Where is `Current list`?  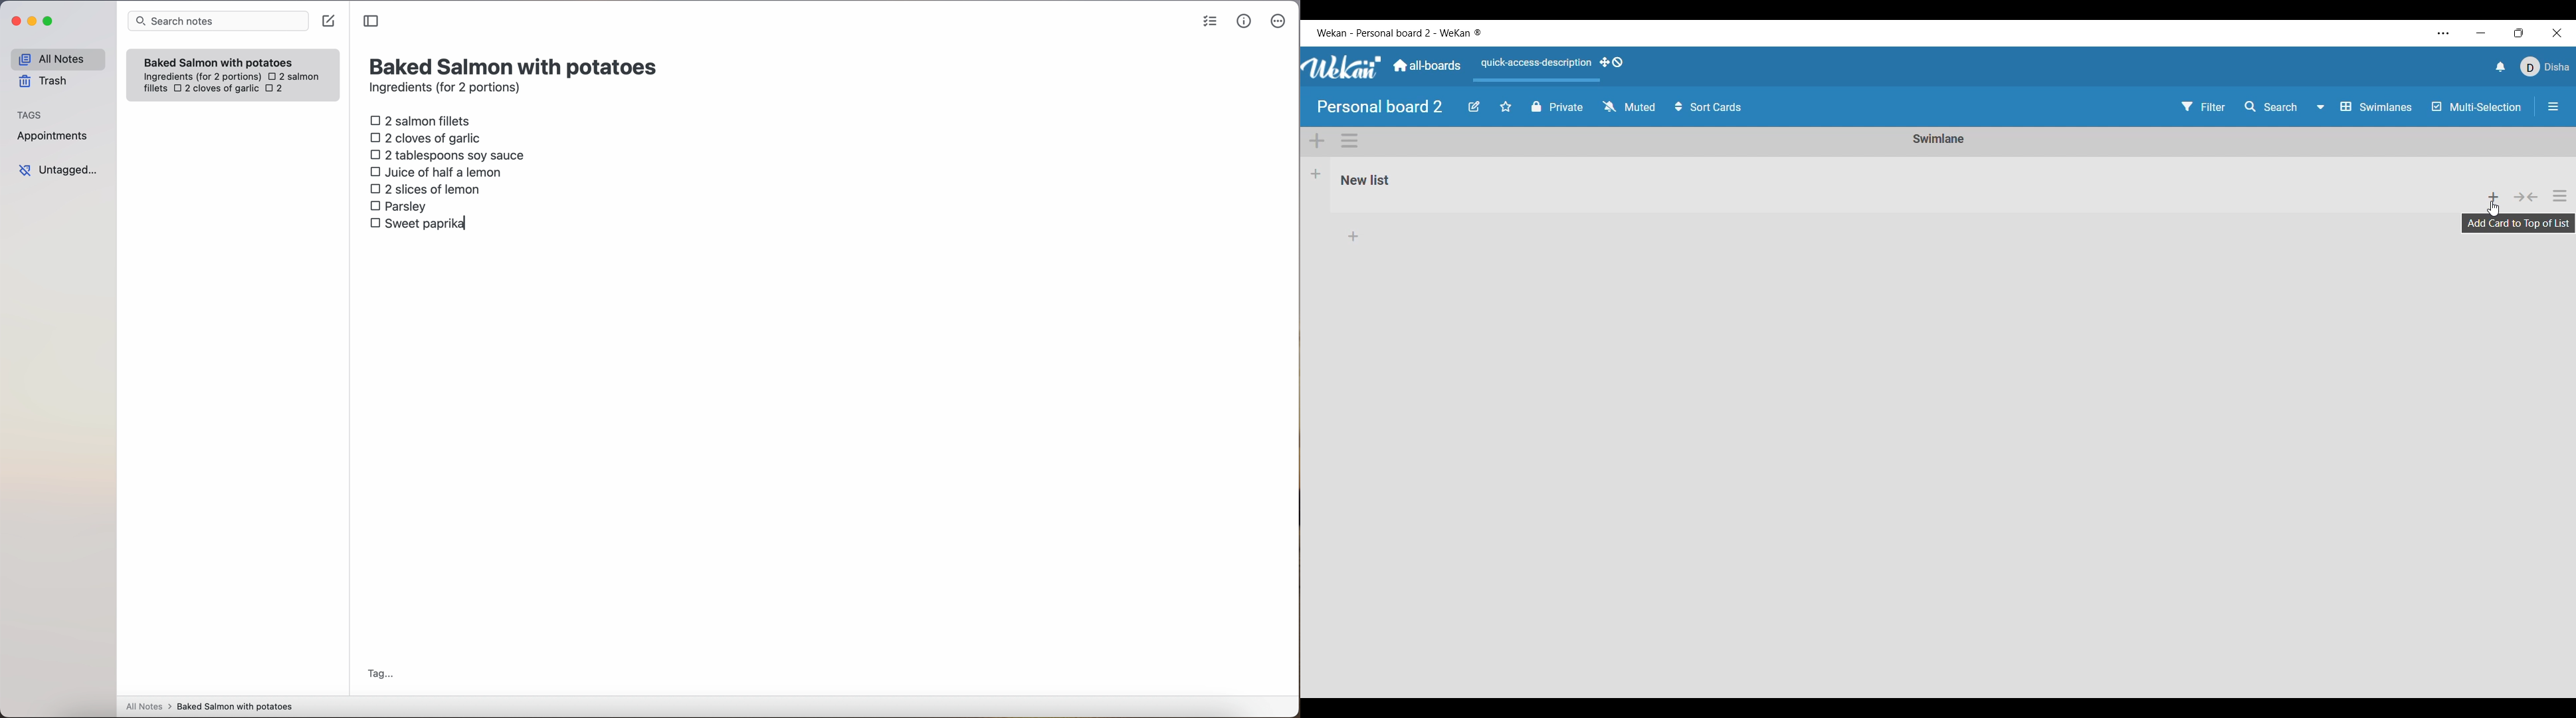 Current list is located at coordinates (1894, 186).